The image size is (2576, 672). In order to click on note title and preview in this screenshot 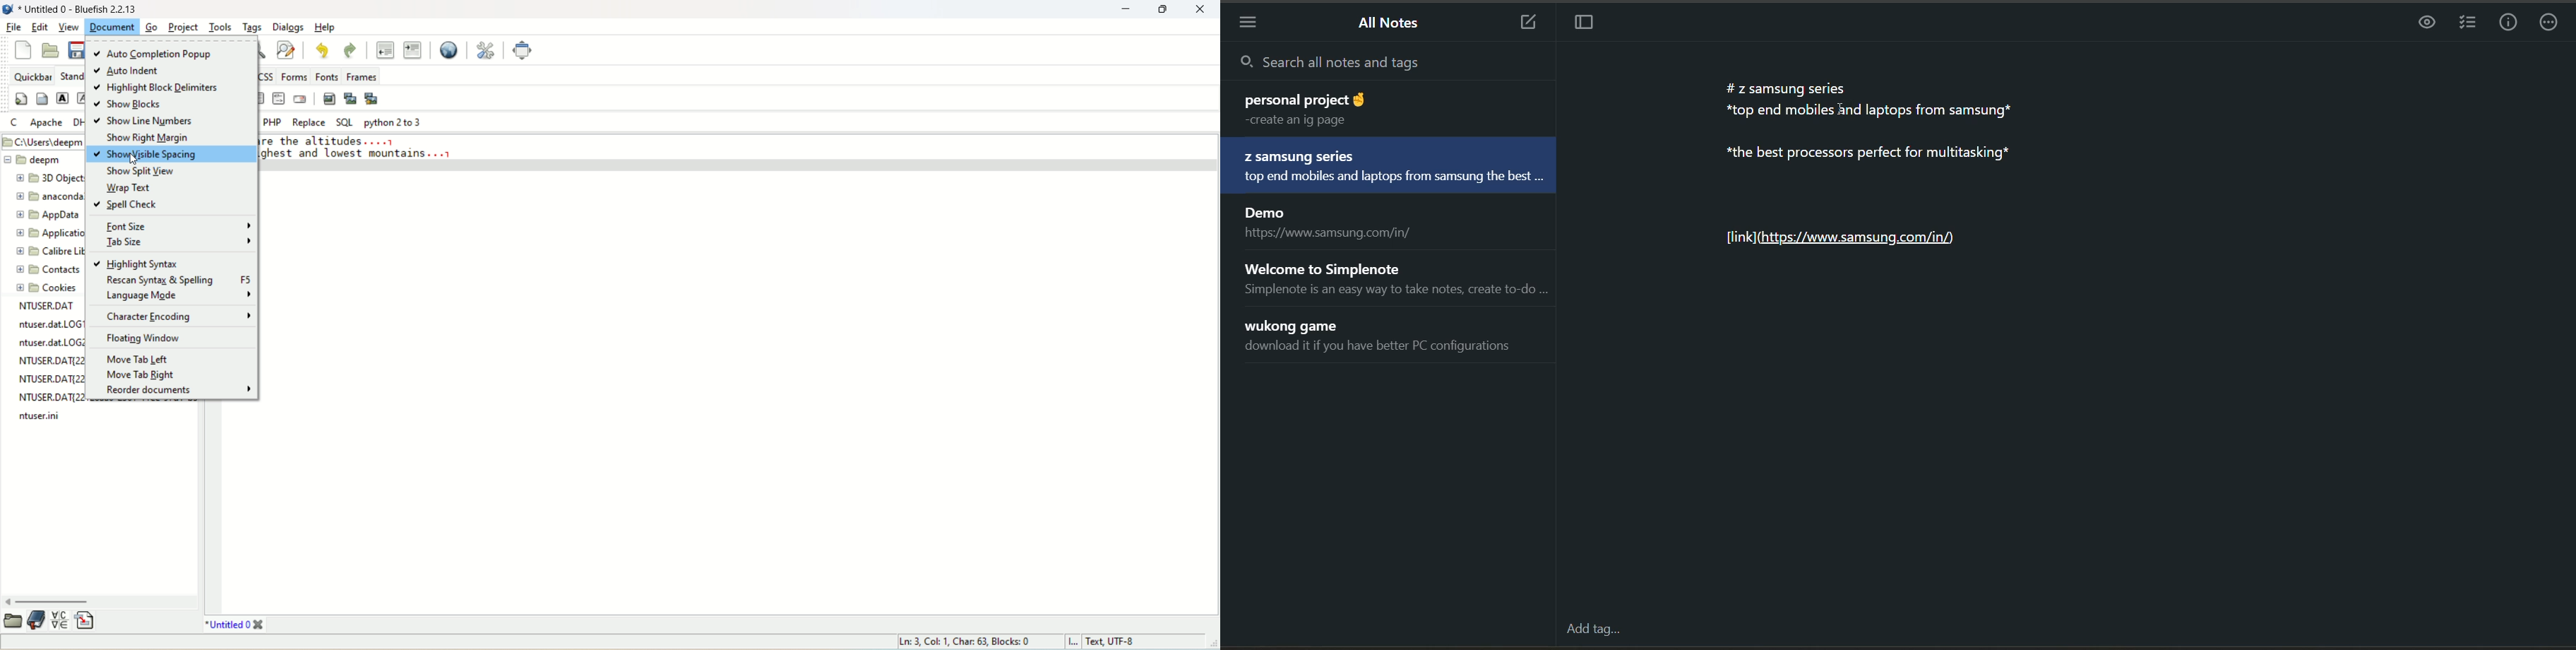, I will do `click(1385, 339)`.